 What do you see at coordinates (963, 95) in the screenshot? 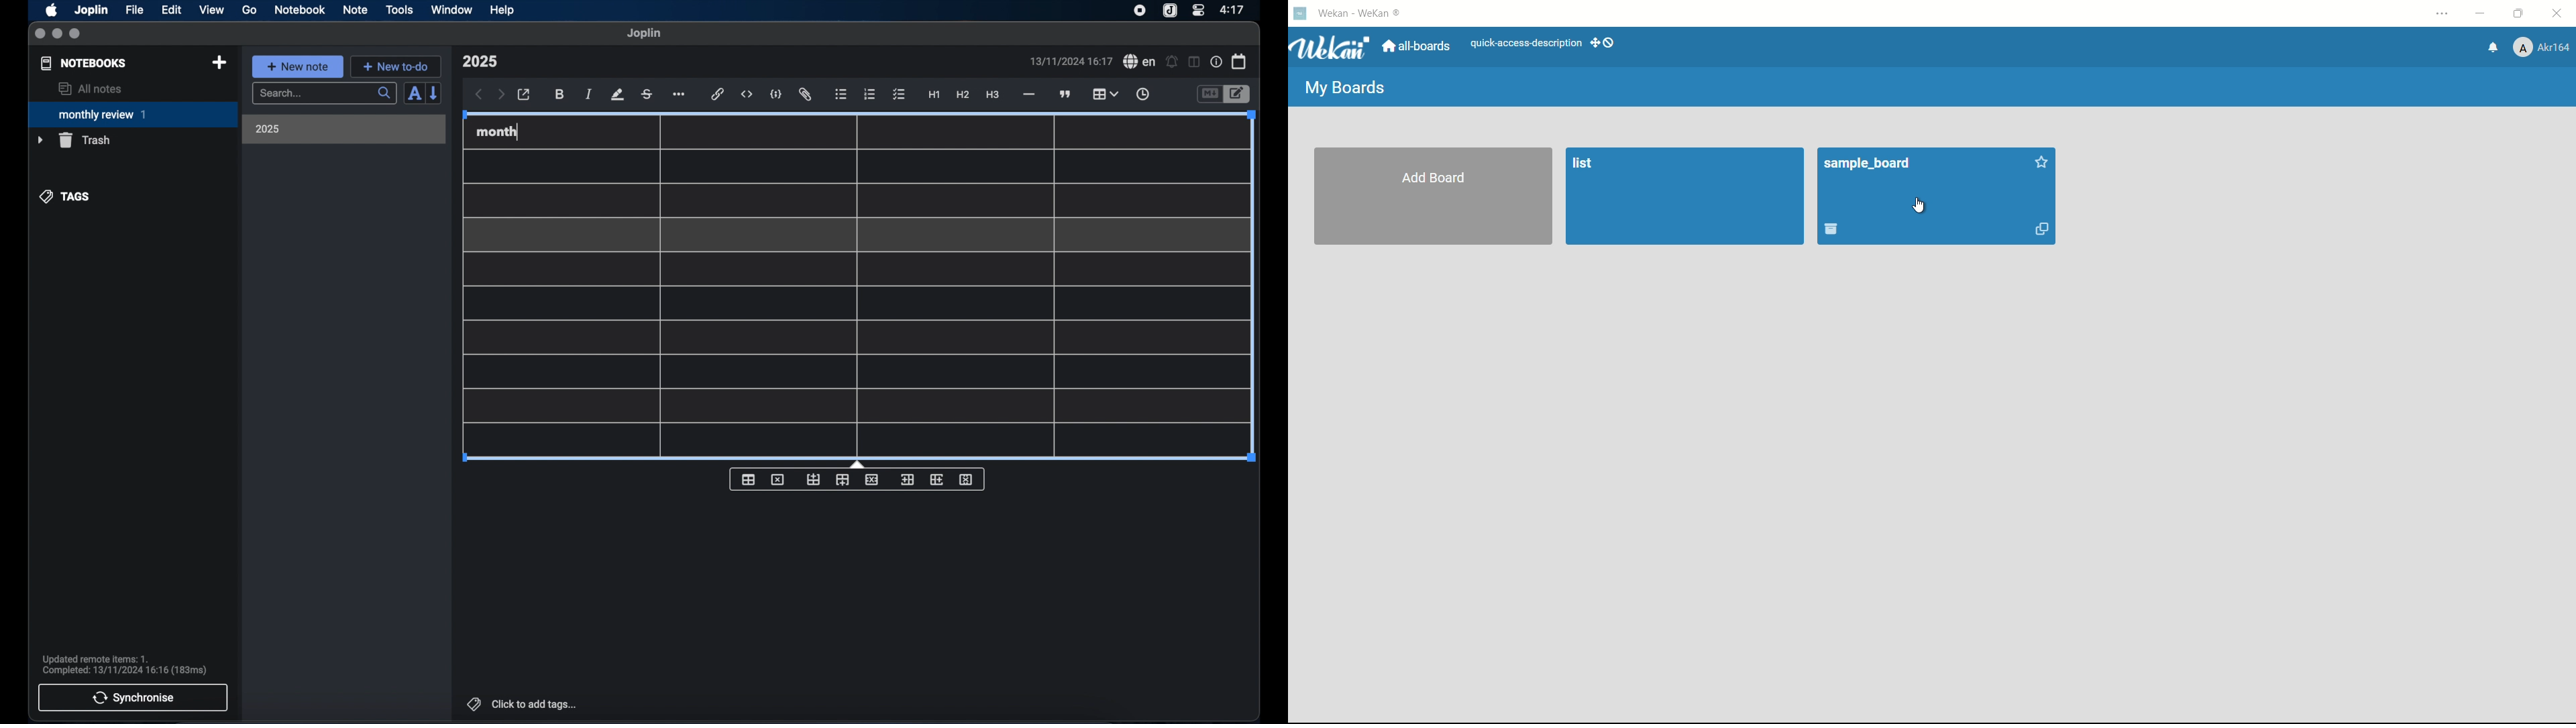
I see `heading 2` at bounding box center [963, 95].